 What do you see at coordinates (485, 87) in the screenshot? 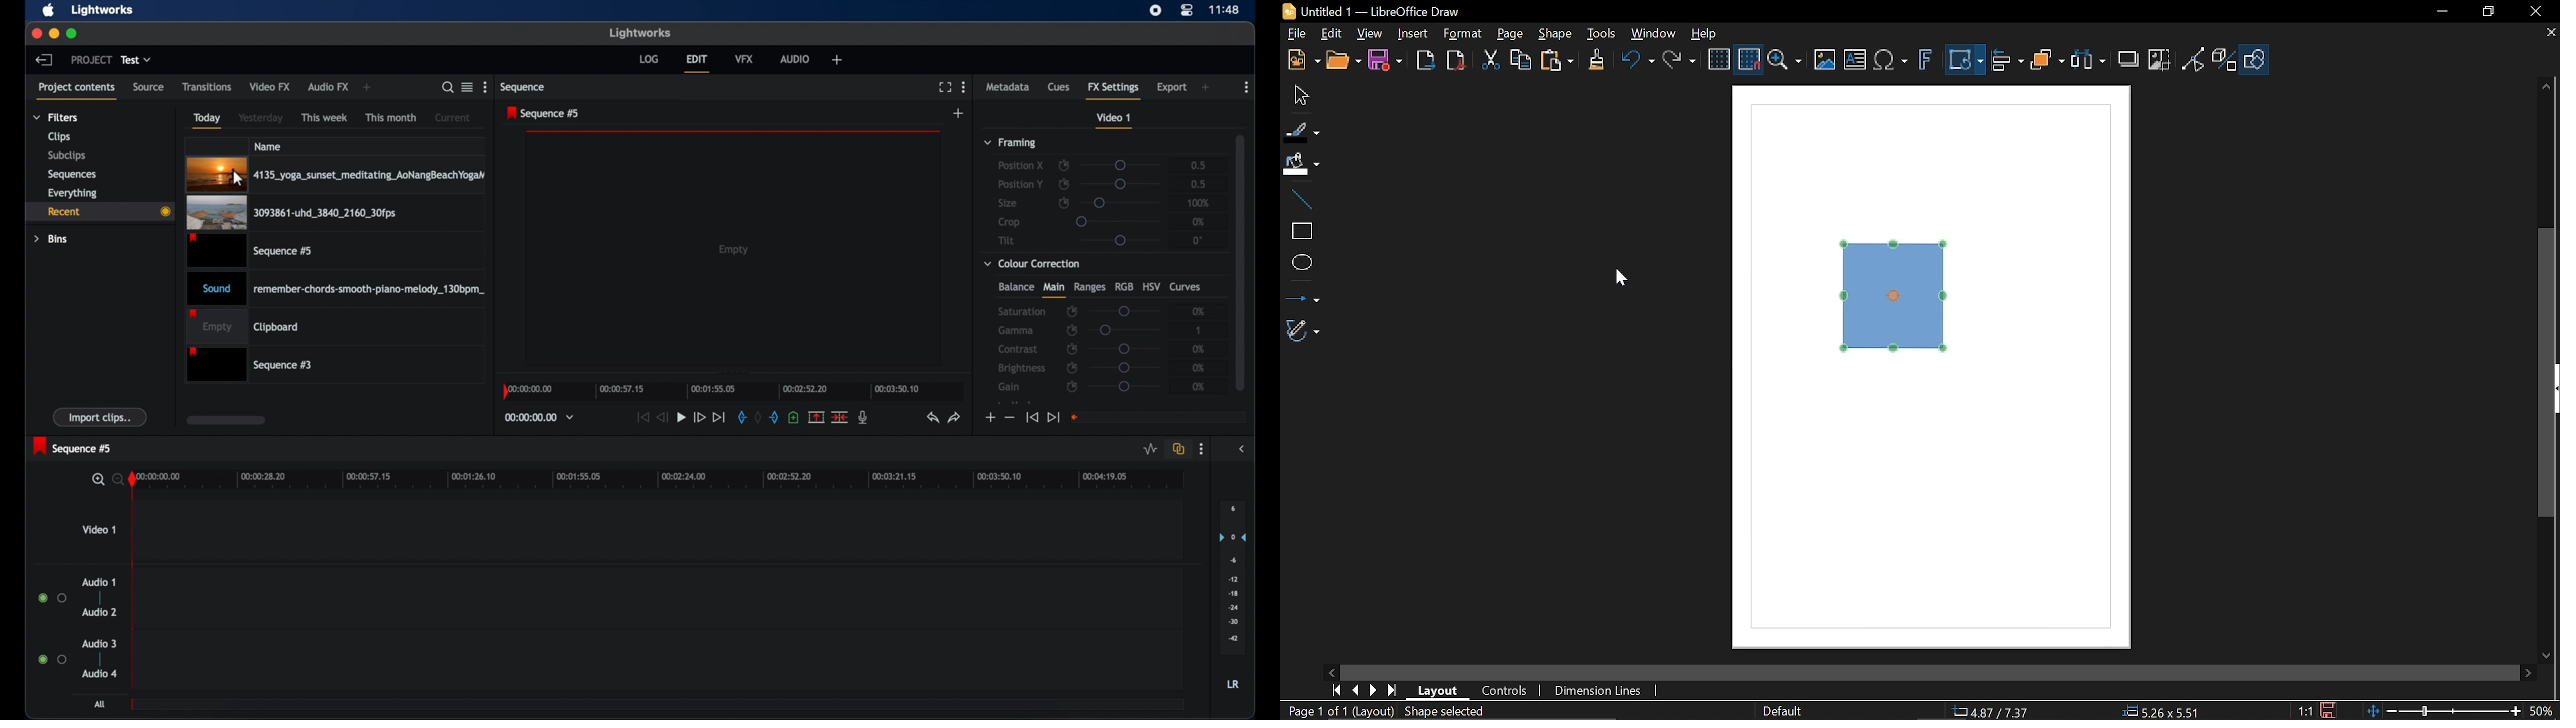
I see `more options` at bounding box center [485, 87].